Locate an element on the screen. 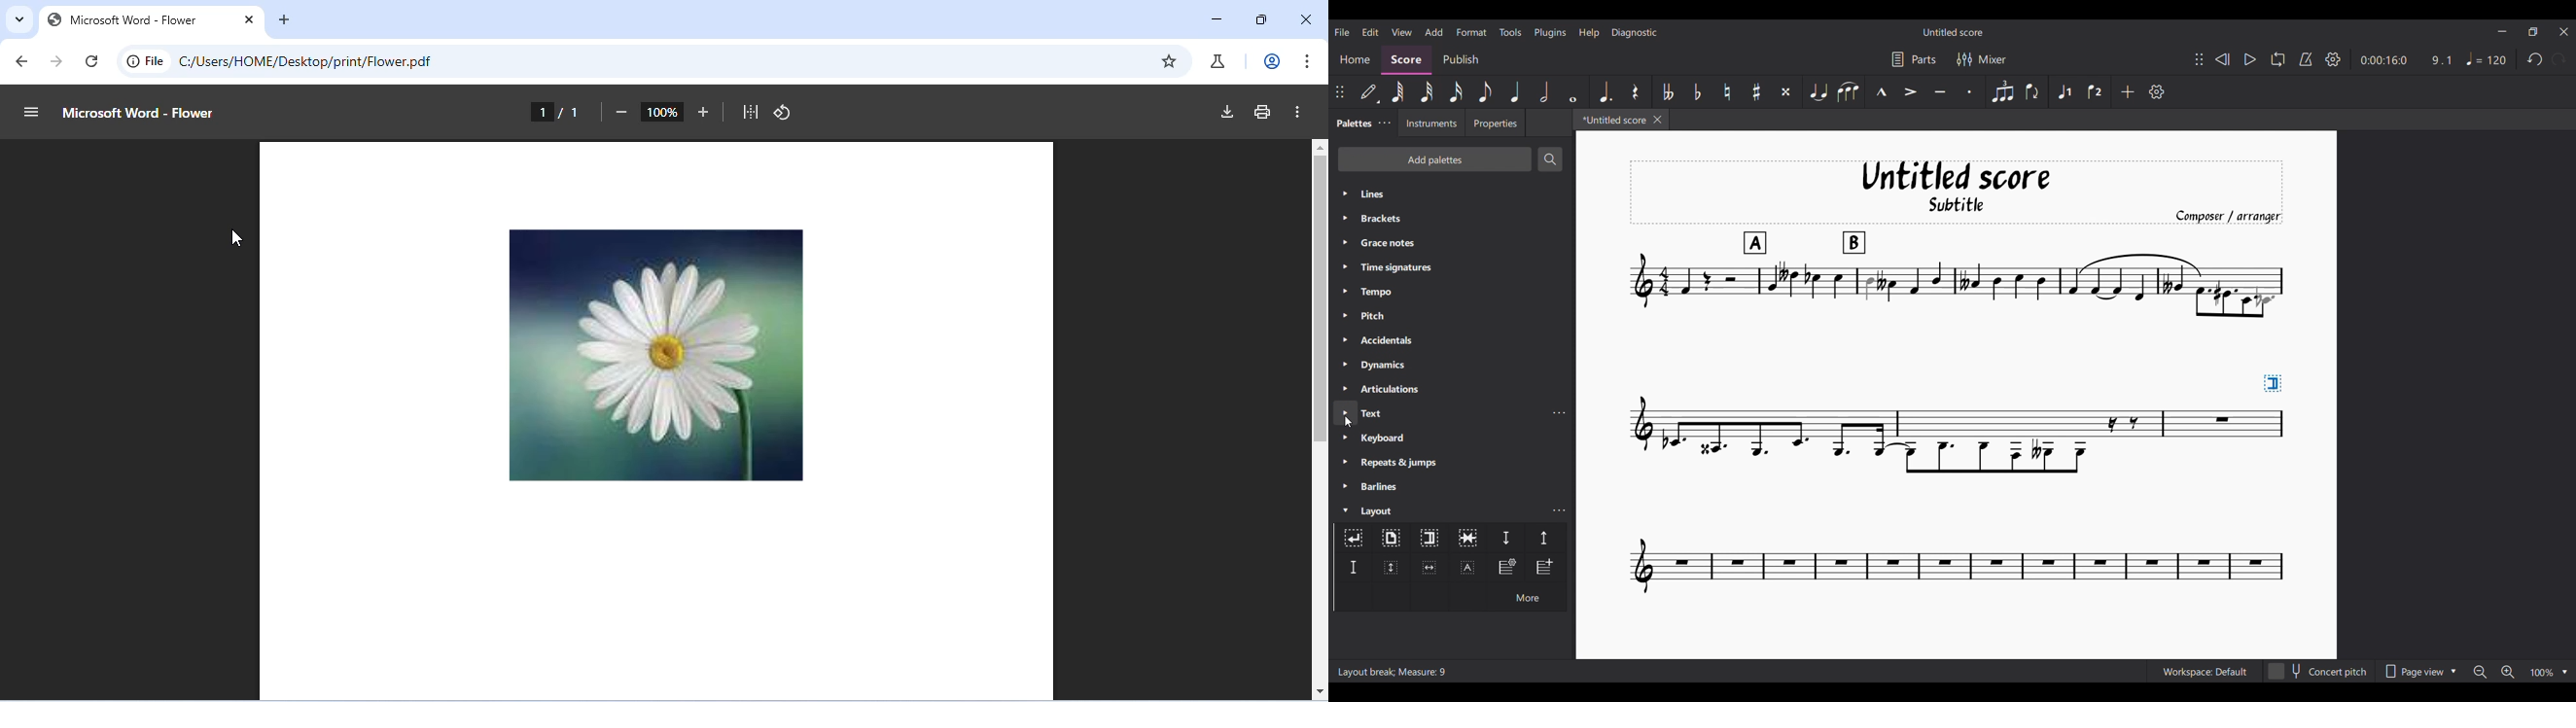 This screenshot has width=2576, height=728. customize and control chromium is located at coordinates (1307, 59).